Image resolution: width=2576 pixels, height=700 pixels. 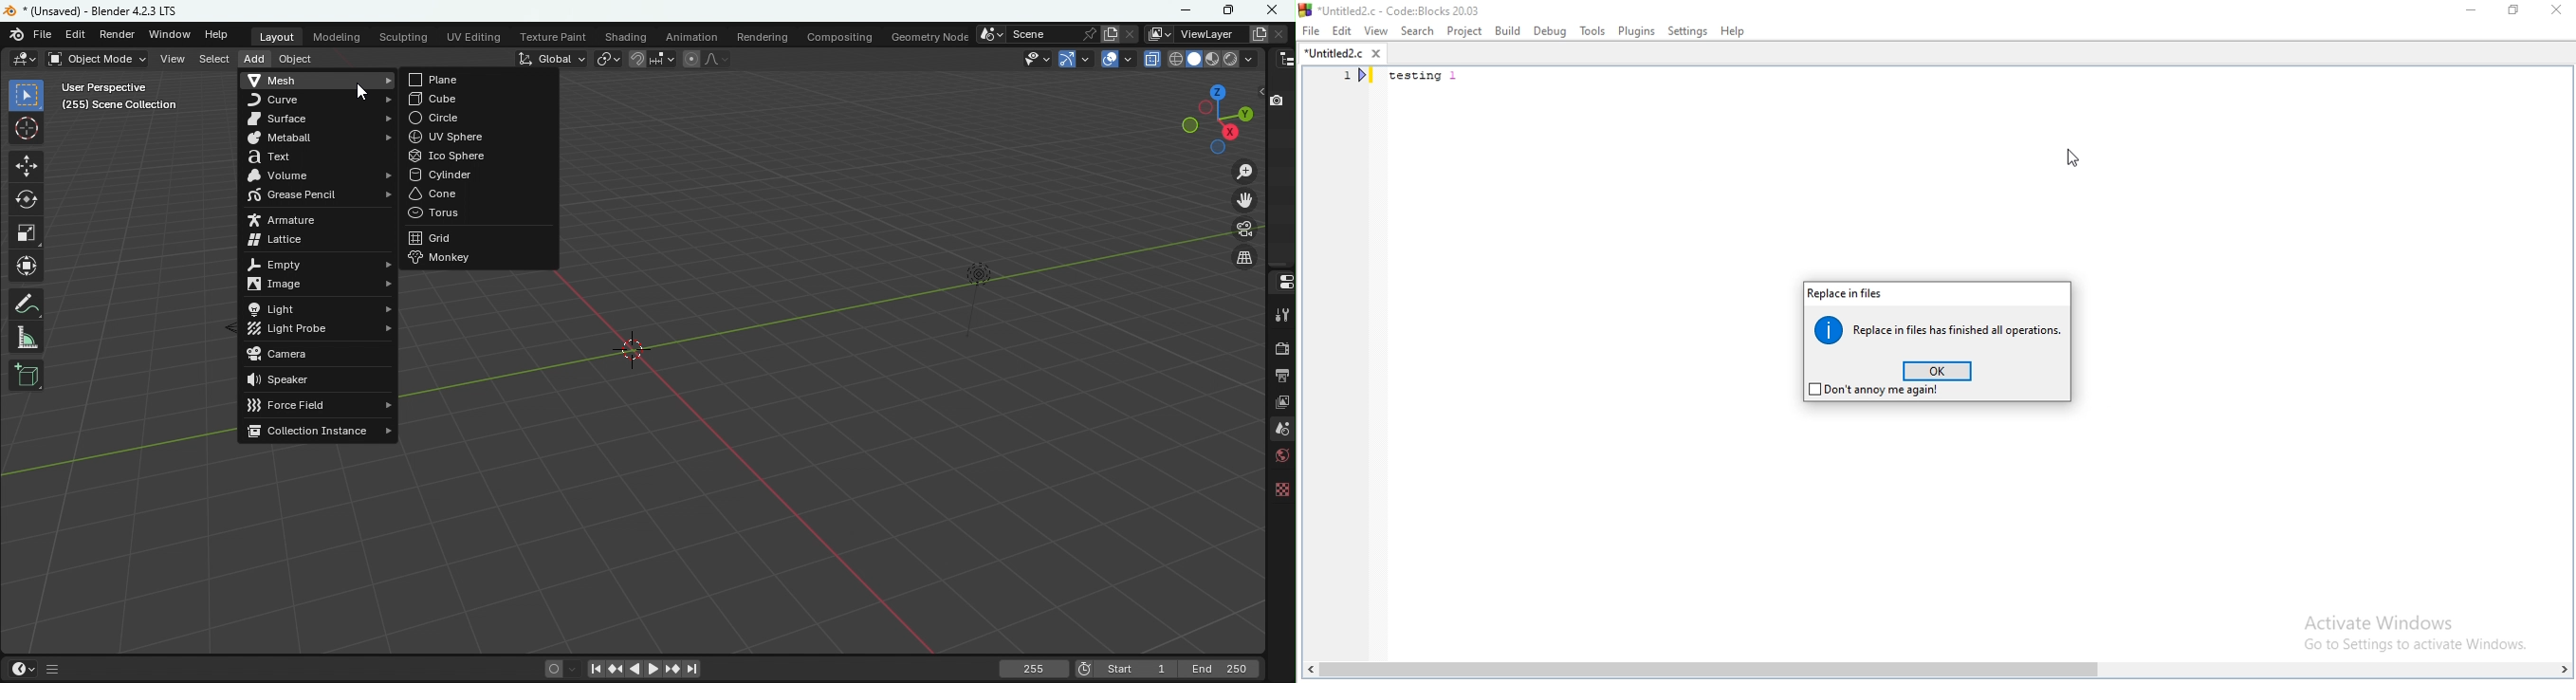 I want to click on Plane, so click(x=479, y=80).